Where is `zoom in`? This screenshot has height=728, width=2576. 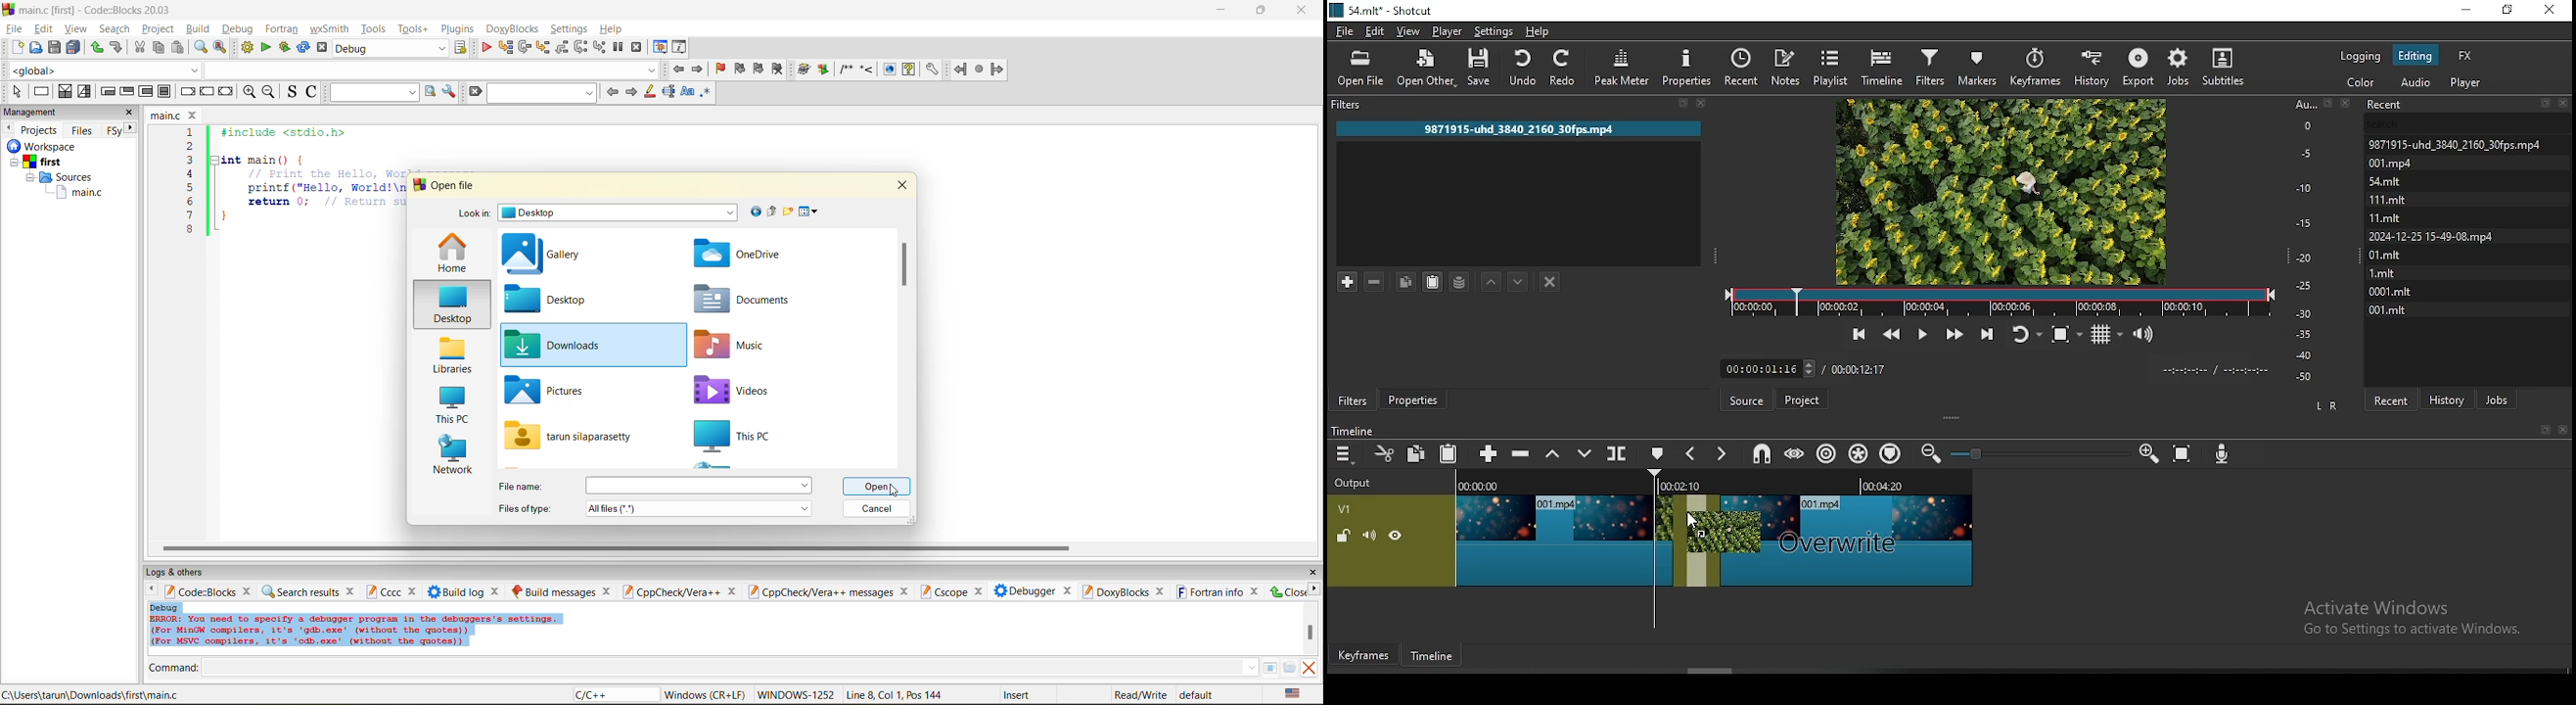 zoom in is located at coordinates (250, 92).